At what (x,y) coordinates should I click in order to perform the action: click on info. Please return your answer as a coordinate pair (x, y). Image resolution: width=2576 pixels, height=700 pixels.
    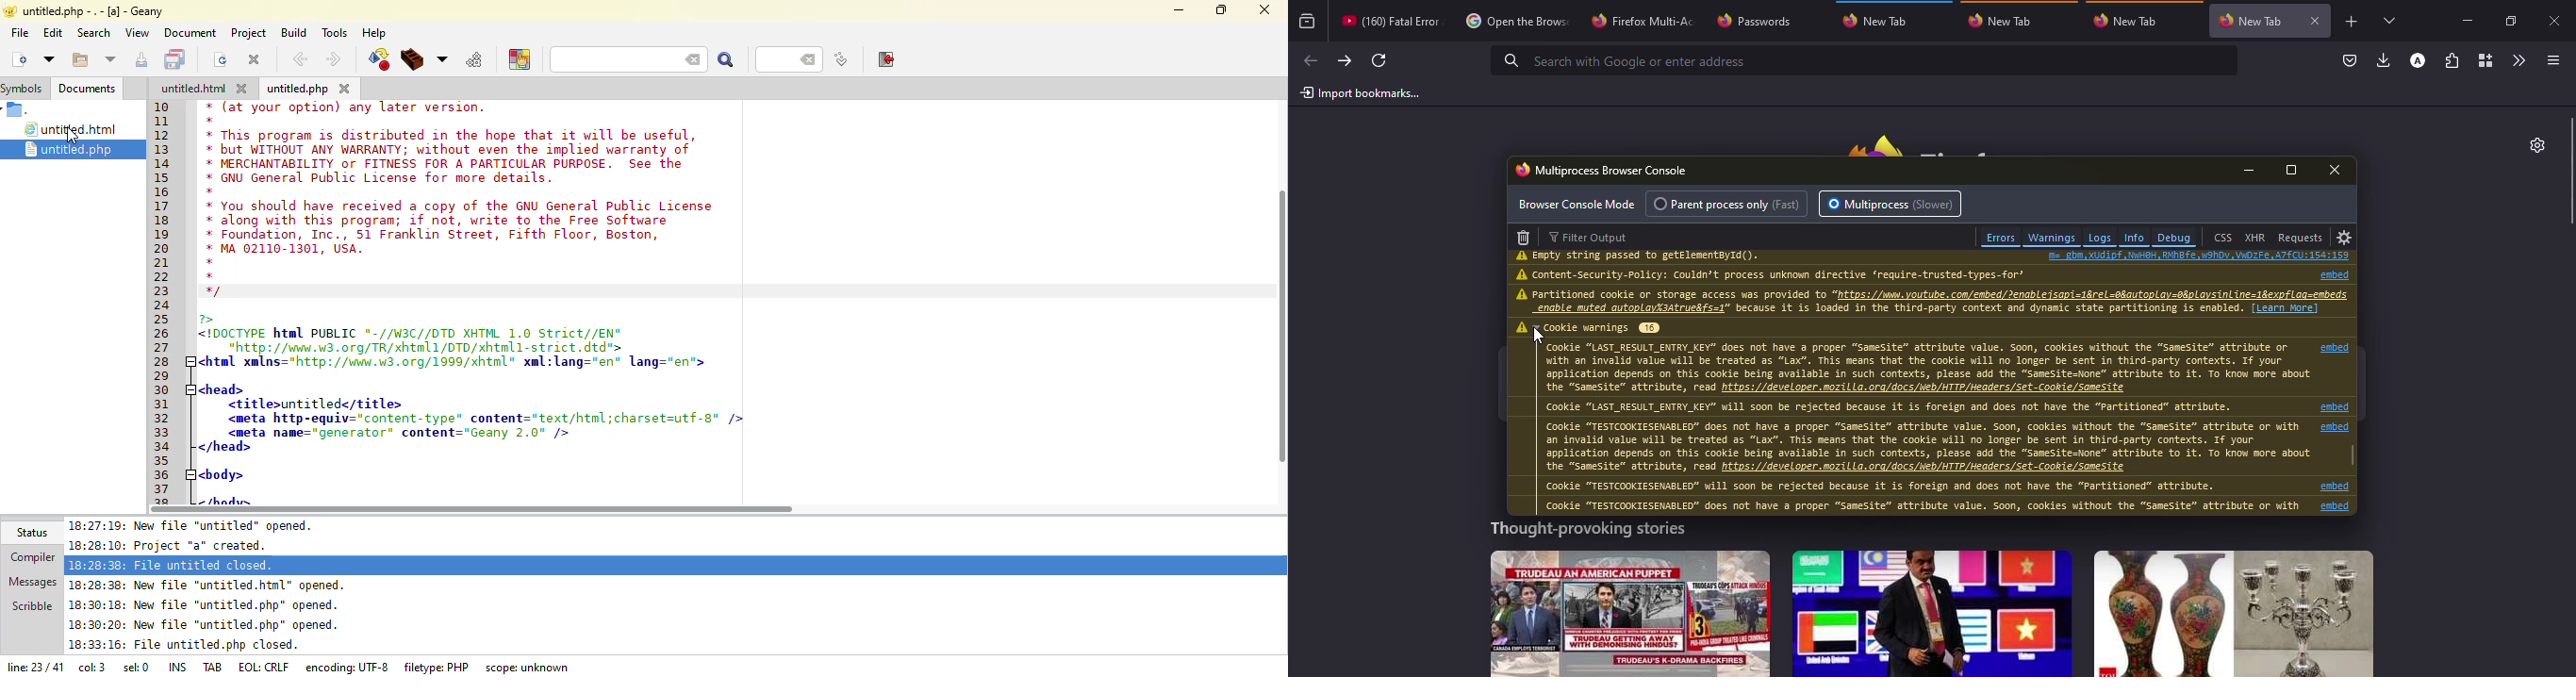
    Looking at the image, I should click on (1783, 274).